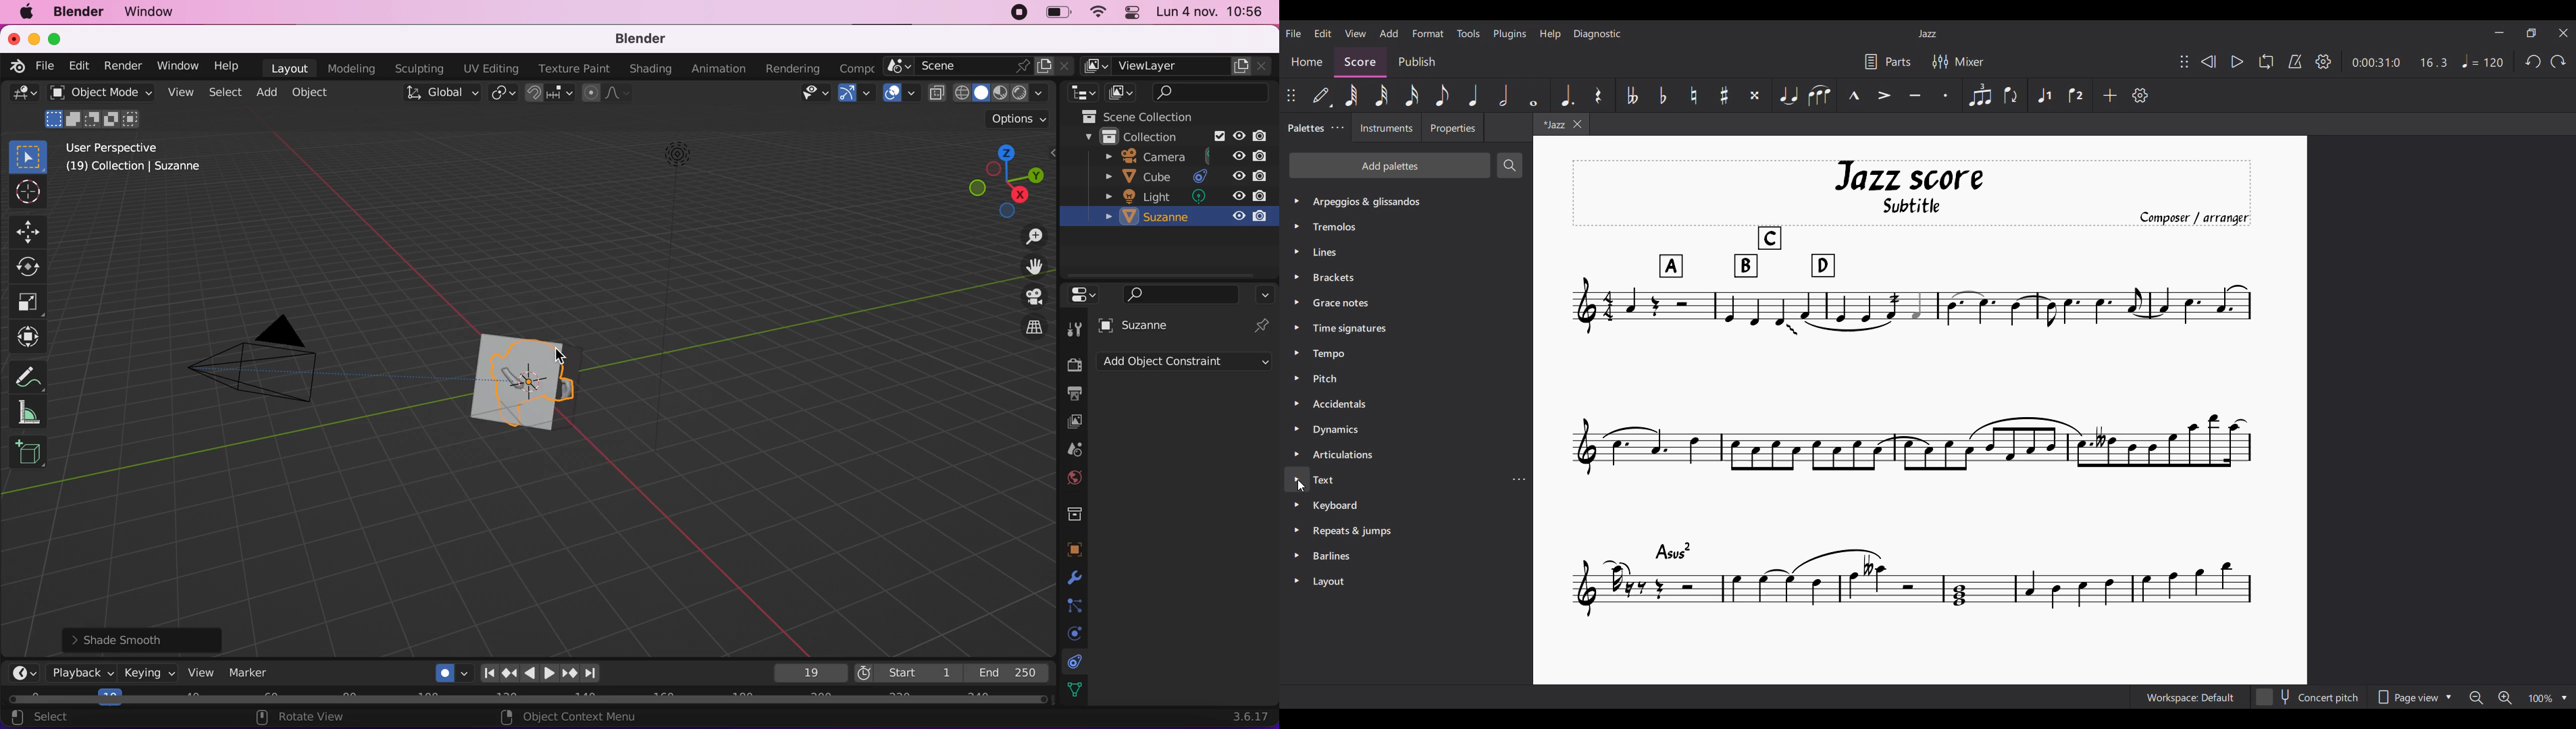 The image size is (2576, 756). Describe the element at coordinates (1855, 94) in the screenshot. I see `Marcato` at that location.